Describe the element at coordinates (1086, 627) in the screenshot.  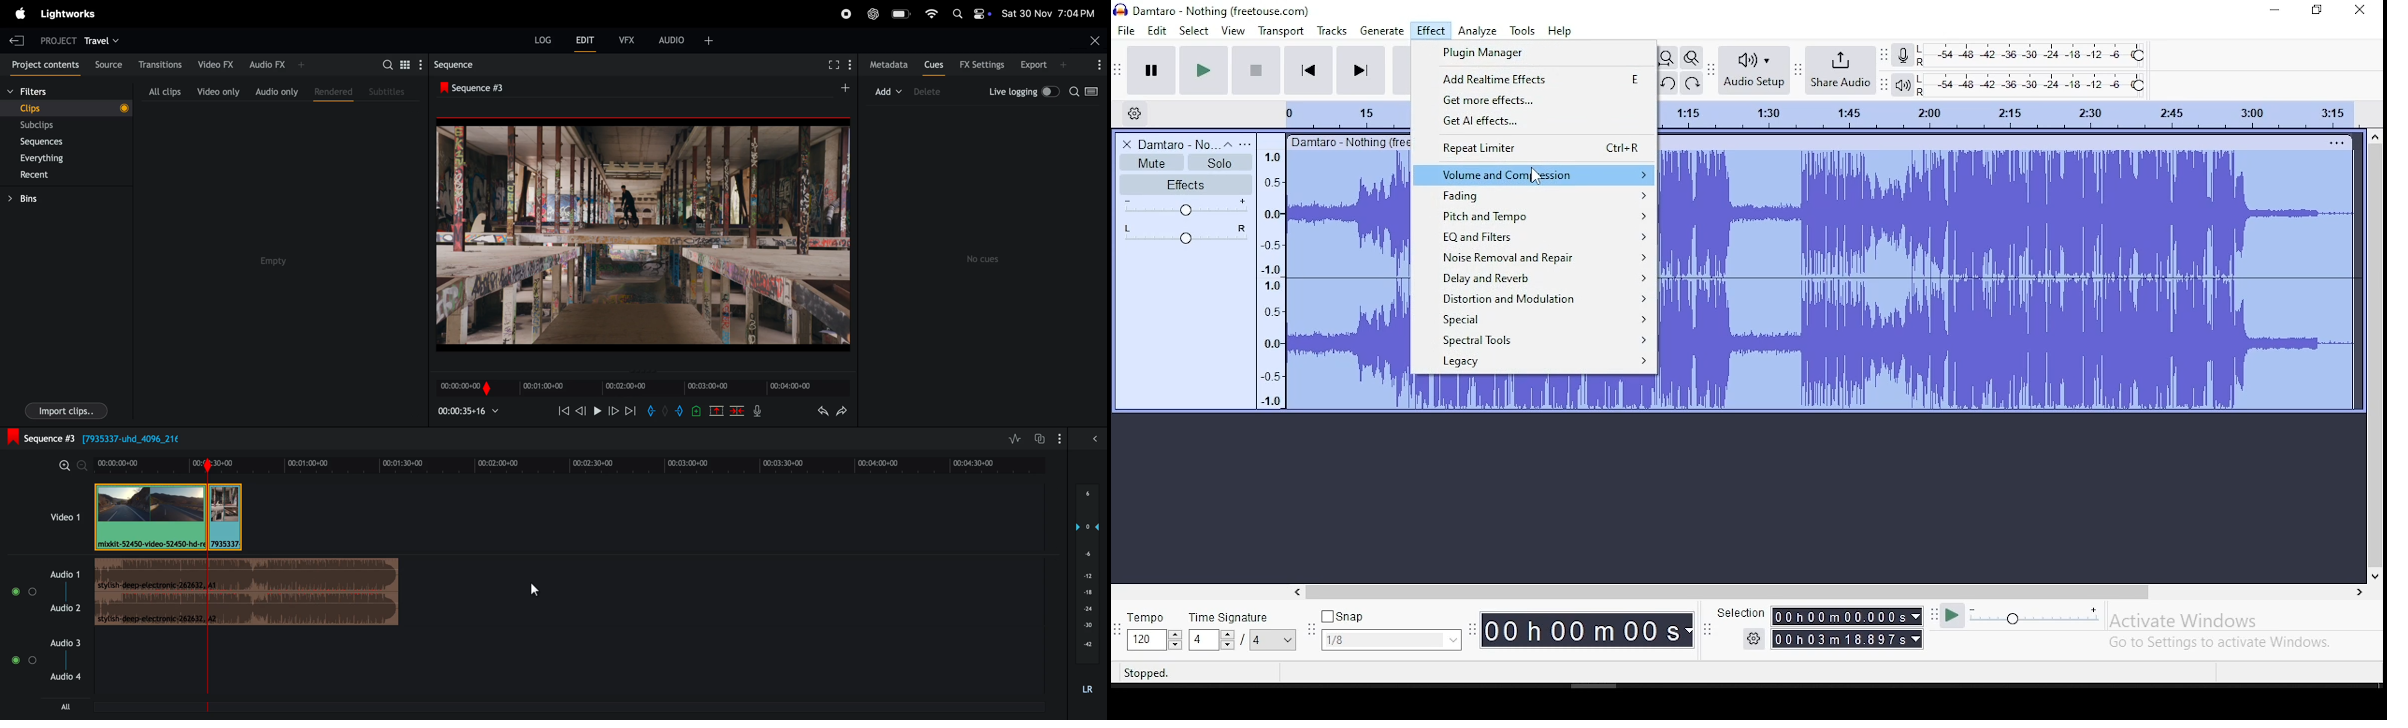
I see `-30 (layers)` at that location.